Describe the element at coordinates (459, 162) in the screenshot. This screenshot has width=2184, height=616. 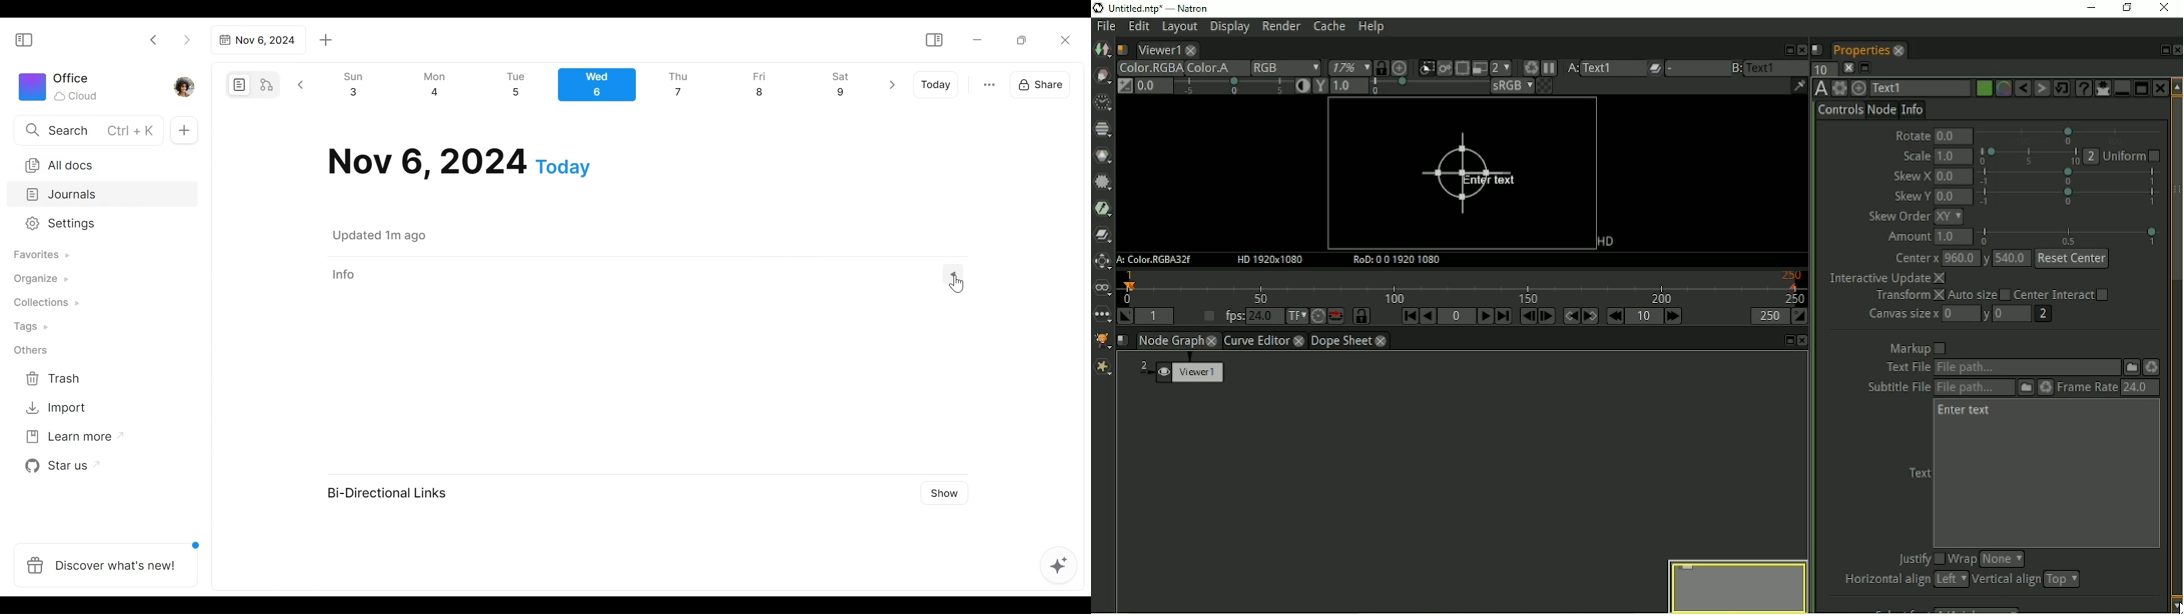
I see `Date` at that location.